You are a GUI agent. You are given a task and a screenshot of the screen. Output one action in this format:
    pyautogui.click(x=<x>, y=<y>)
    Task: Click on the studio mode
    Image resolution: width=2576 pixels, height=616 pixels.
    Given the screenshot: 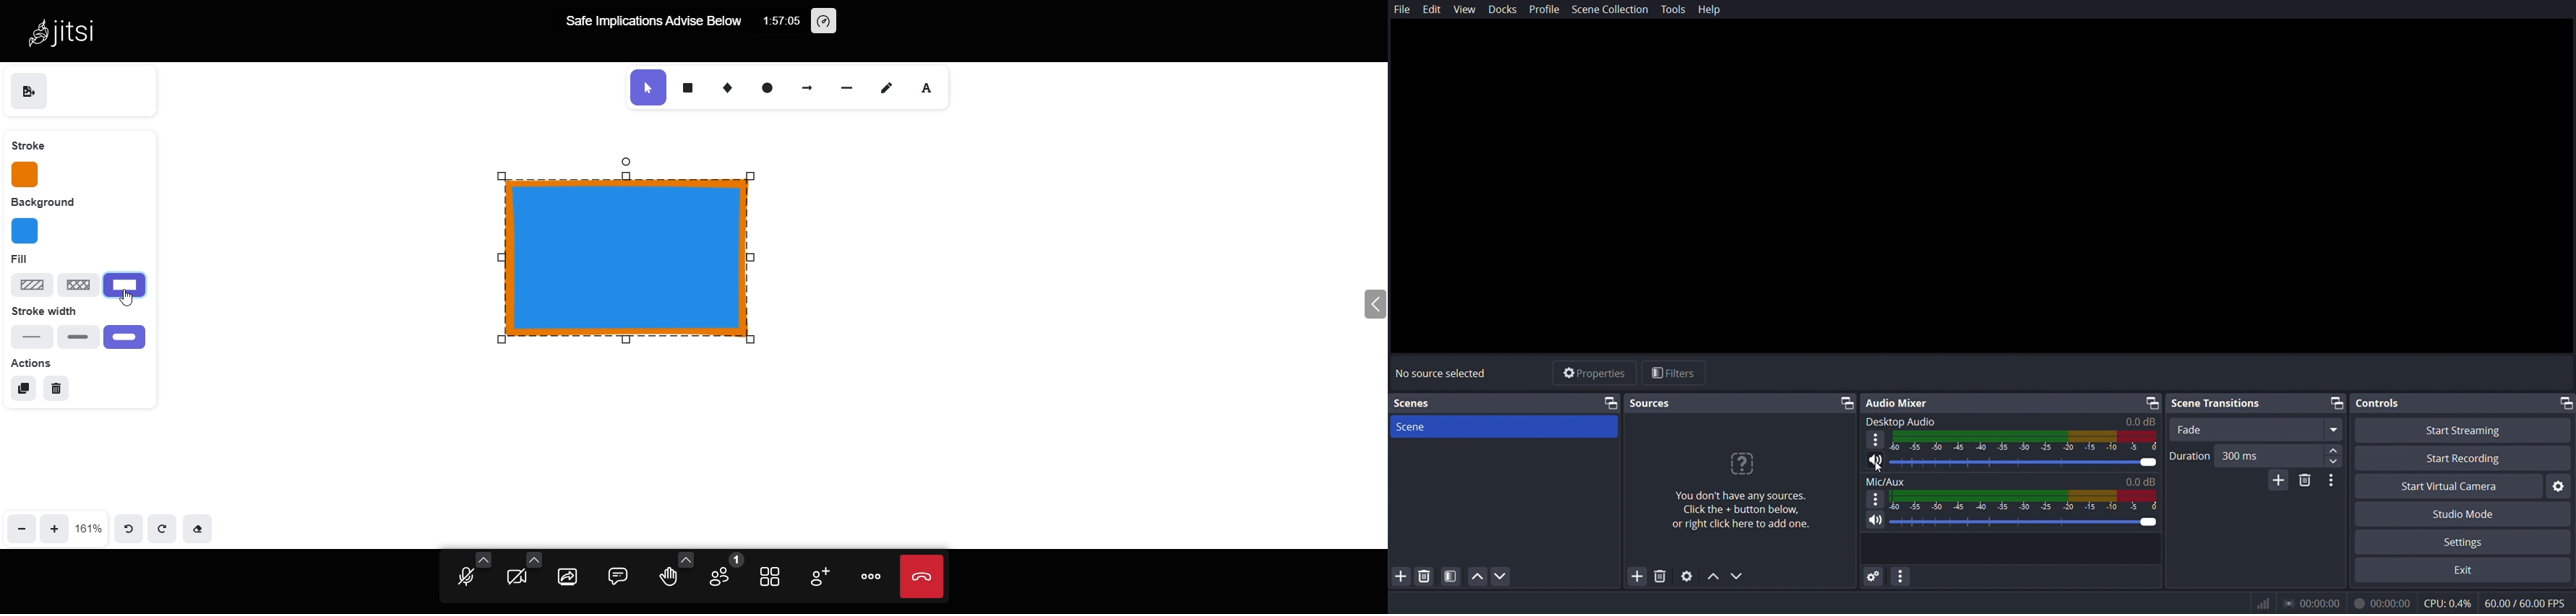 What is the action you would take?
    pyautogui.click(x=2460, y=515)
    